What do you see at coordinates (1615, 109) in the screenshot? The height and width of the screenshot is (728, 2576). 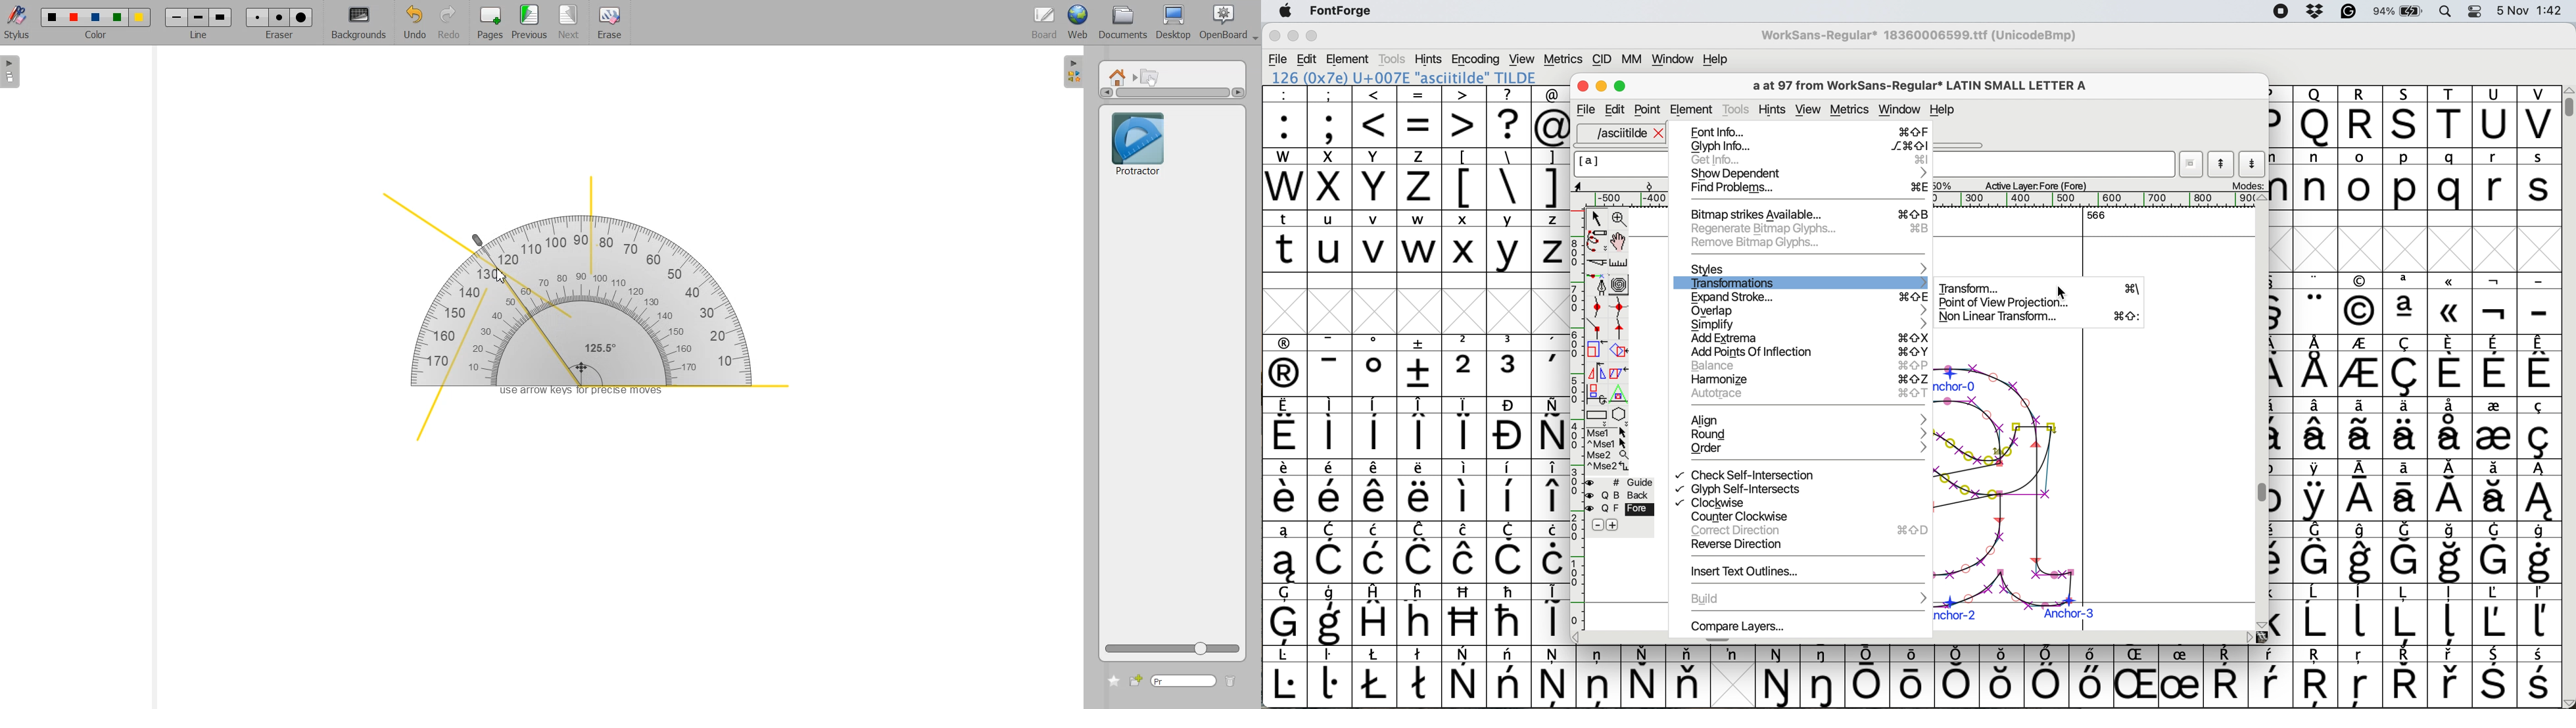 I see `Edit` at bounding box center [1615, 109].